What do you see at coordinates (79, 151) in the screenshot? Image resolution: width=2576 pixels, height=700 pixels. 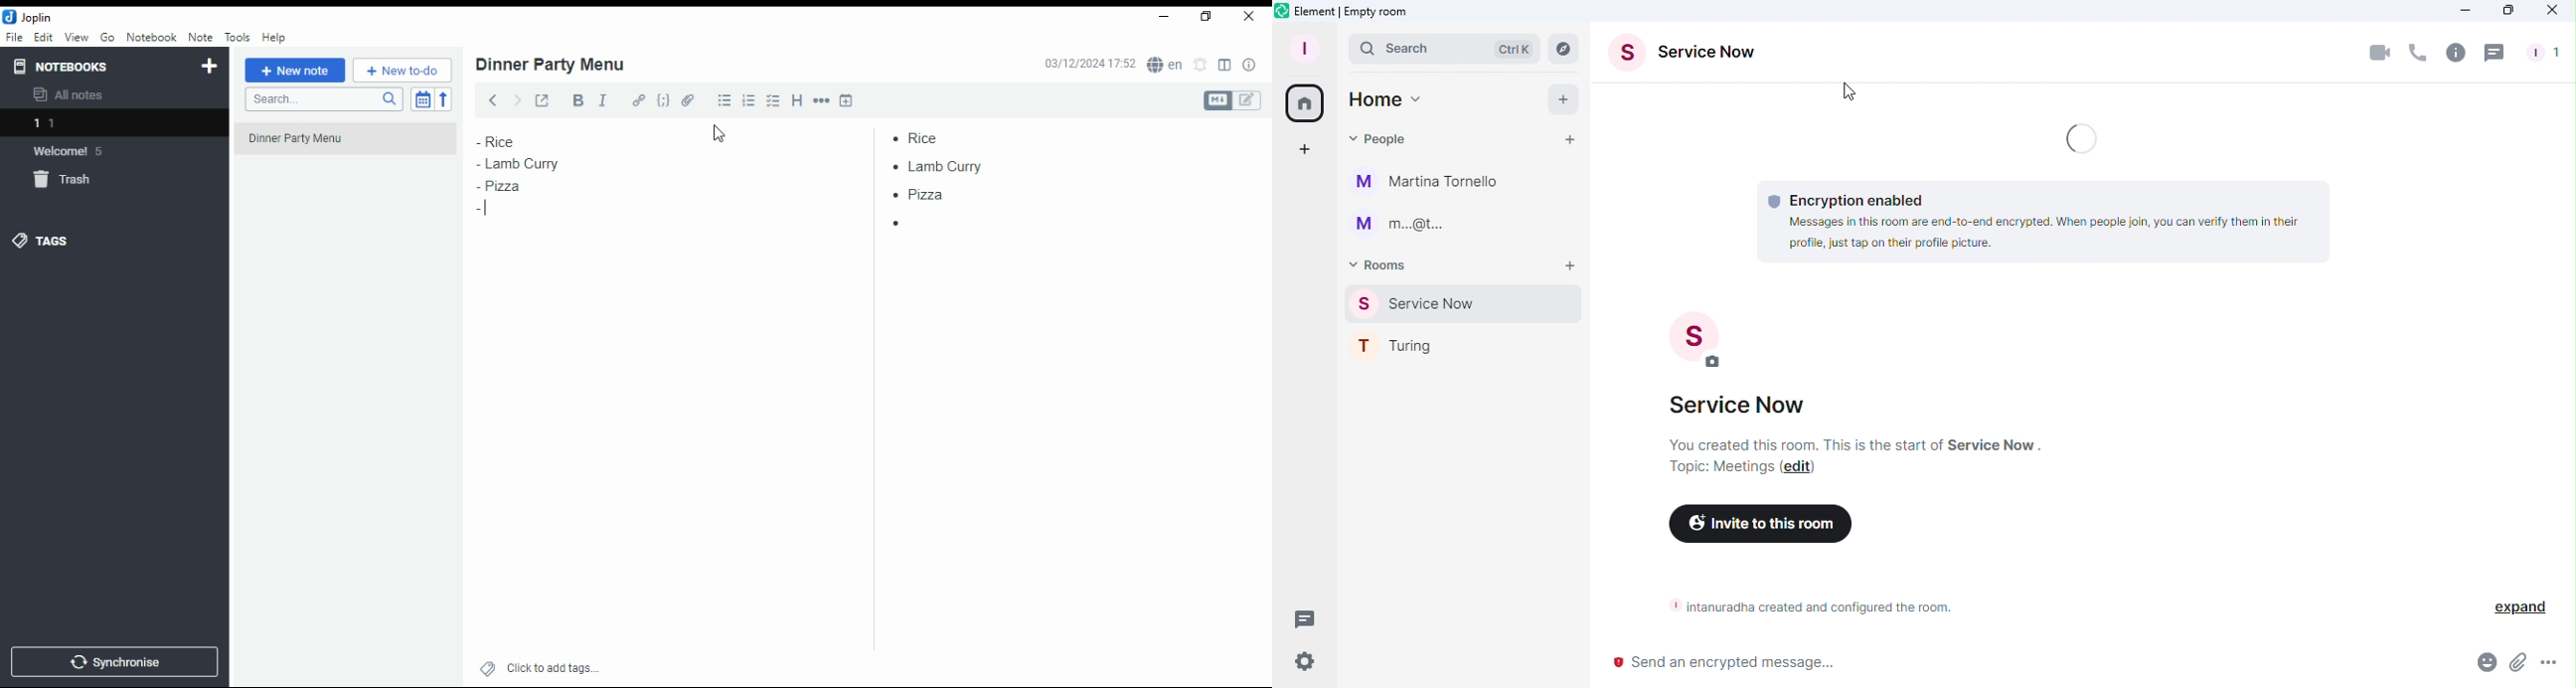 I see `Welcome 5` at bounding box center [79, 151].